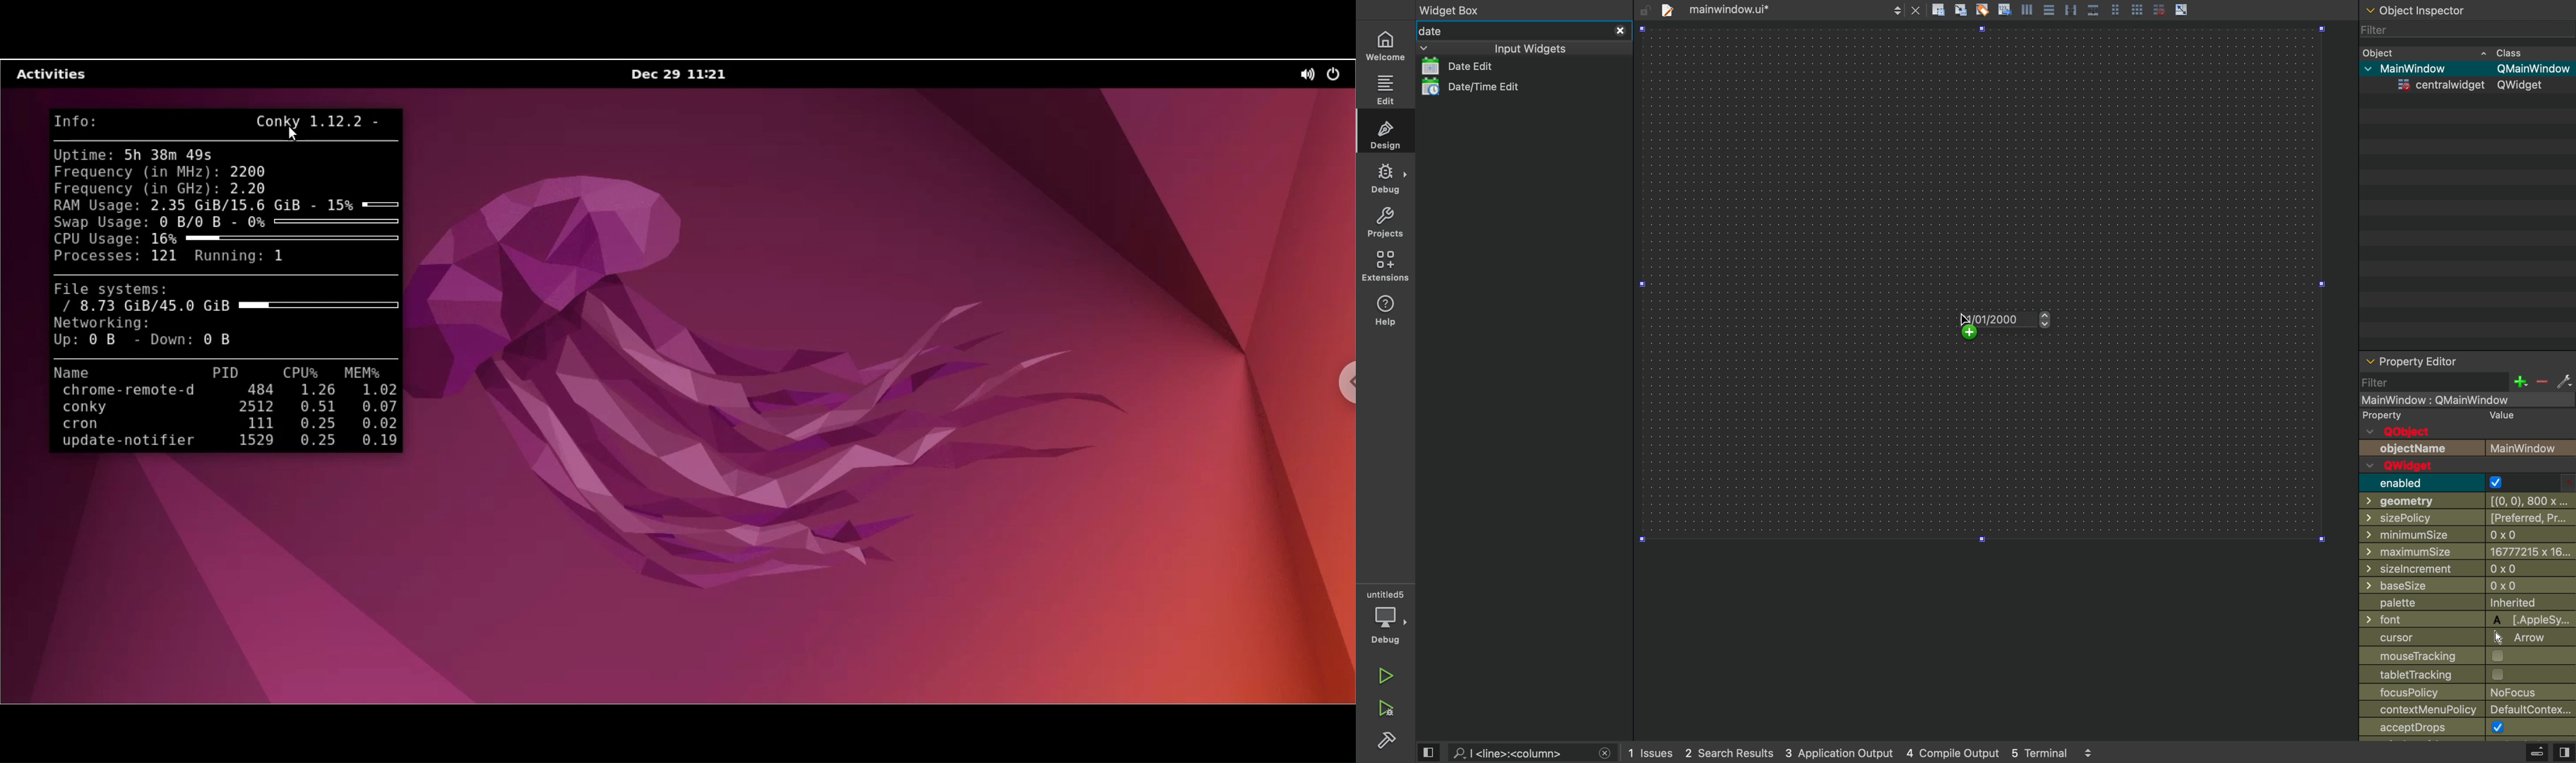 This screenshot has height=784, width=2576. What do you see at coordinates (2440, 467) in the screenshot?
I see `q widget` at bounding box center [2440, 467].